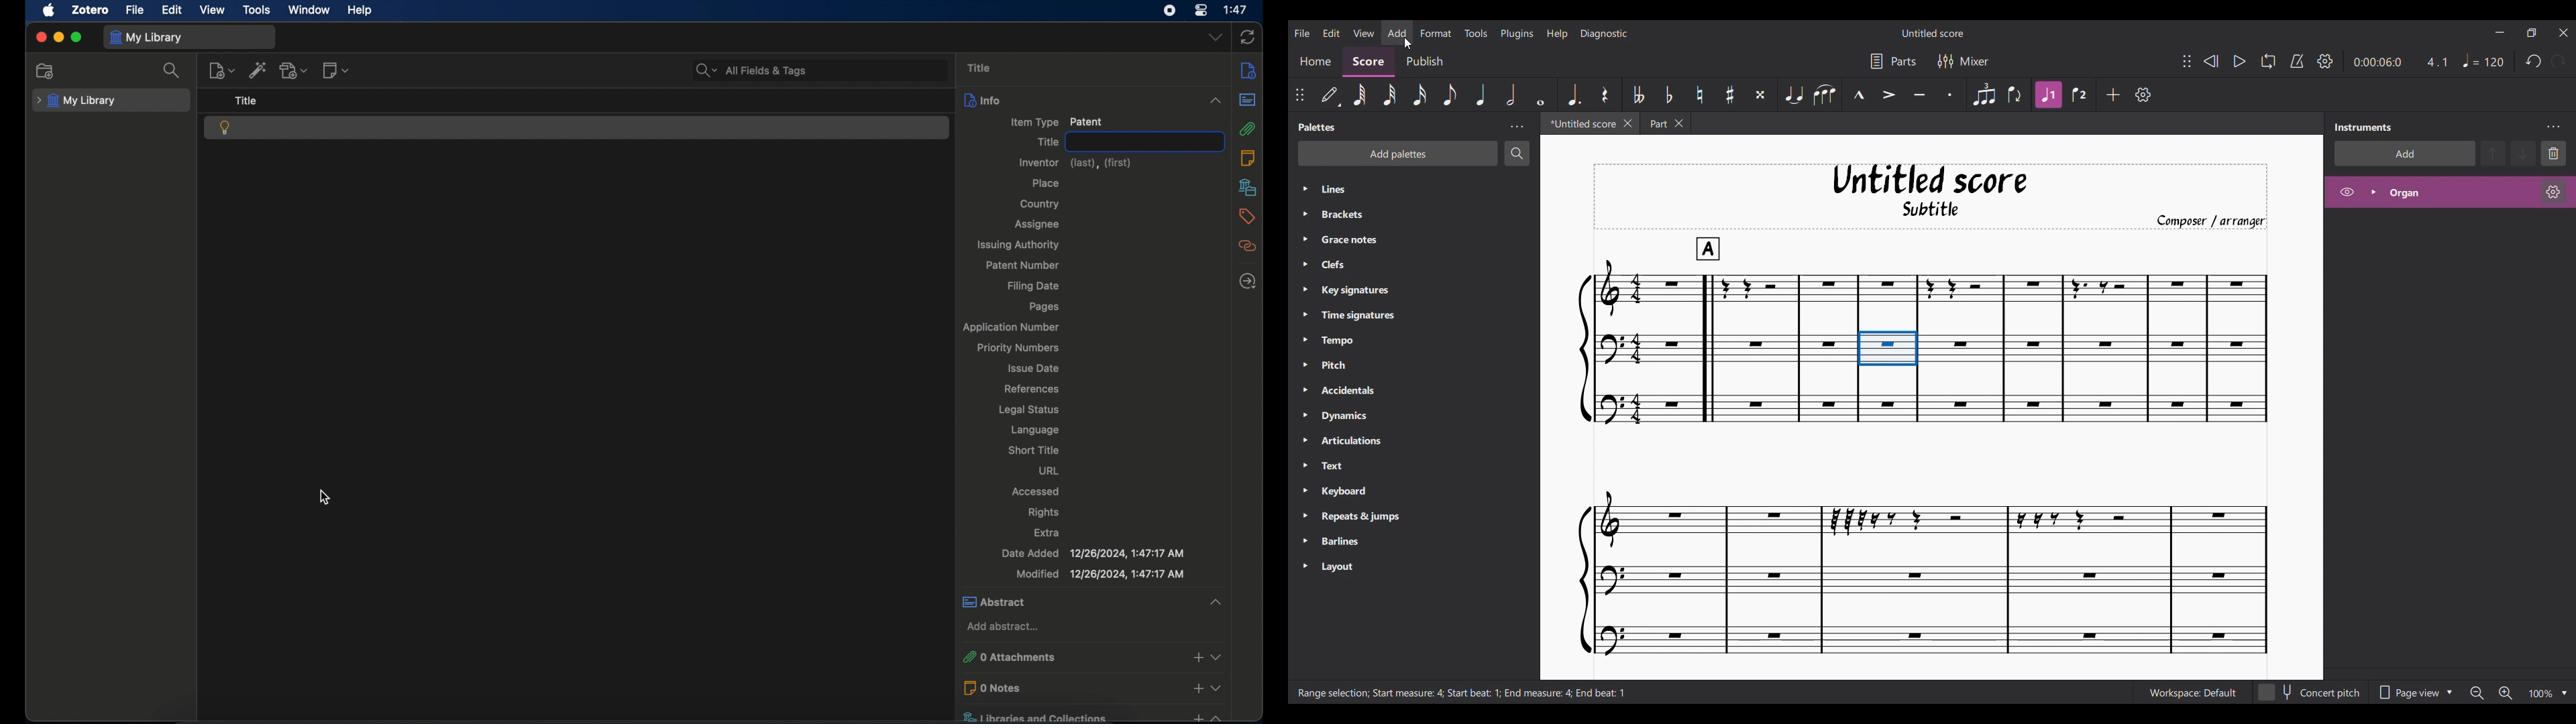 This screenshot has width=2576, height=728. What do you see at coordinates (1331, 32) in the screenshot?
I see `Edit menu` at bounding box center [1331, 32].